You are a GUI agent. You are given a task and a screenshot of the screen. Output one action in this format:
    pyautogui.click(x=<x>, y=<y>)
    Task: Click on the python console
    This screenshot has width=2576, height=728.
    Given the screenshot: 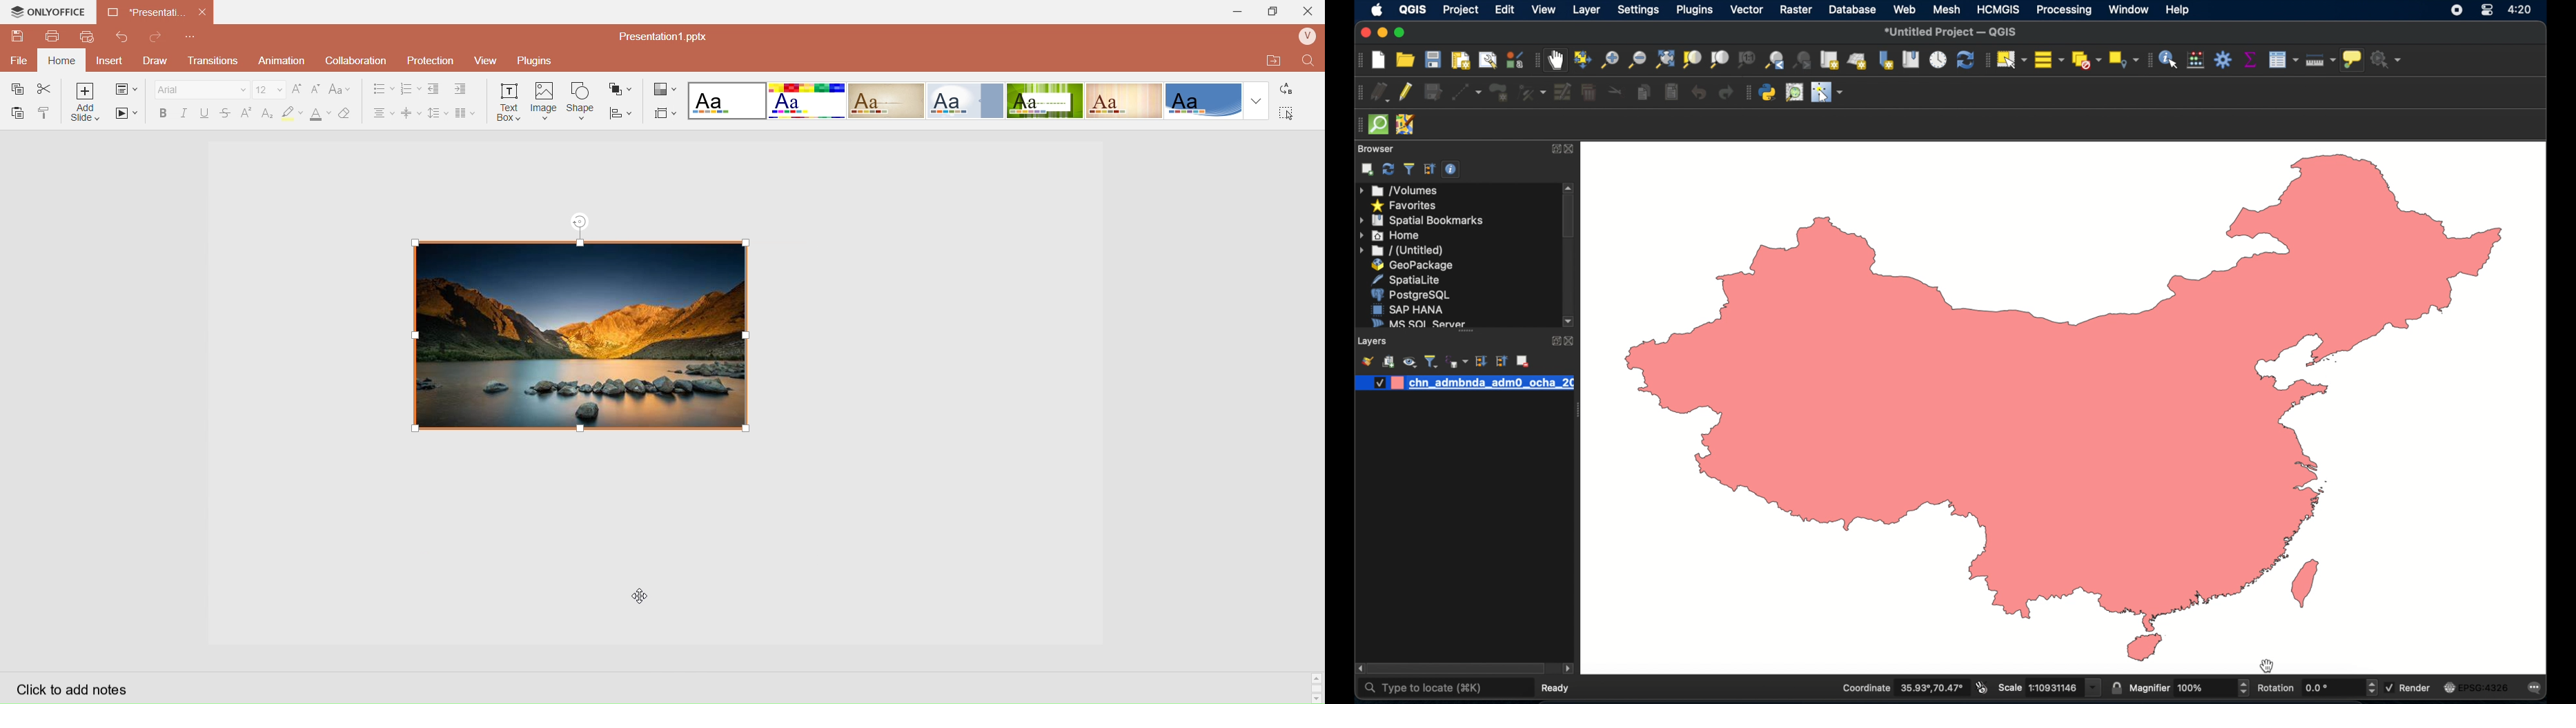 What is the action you would take?
    pyautogui.click(x=1767, y=93)
    